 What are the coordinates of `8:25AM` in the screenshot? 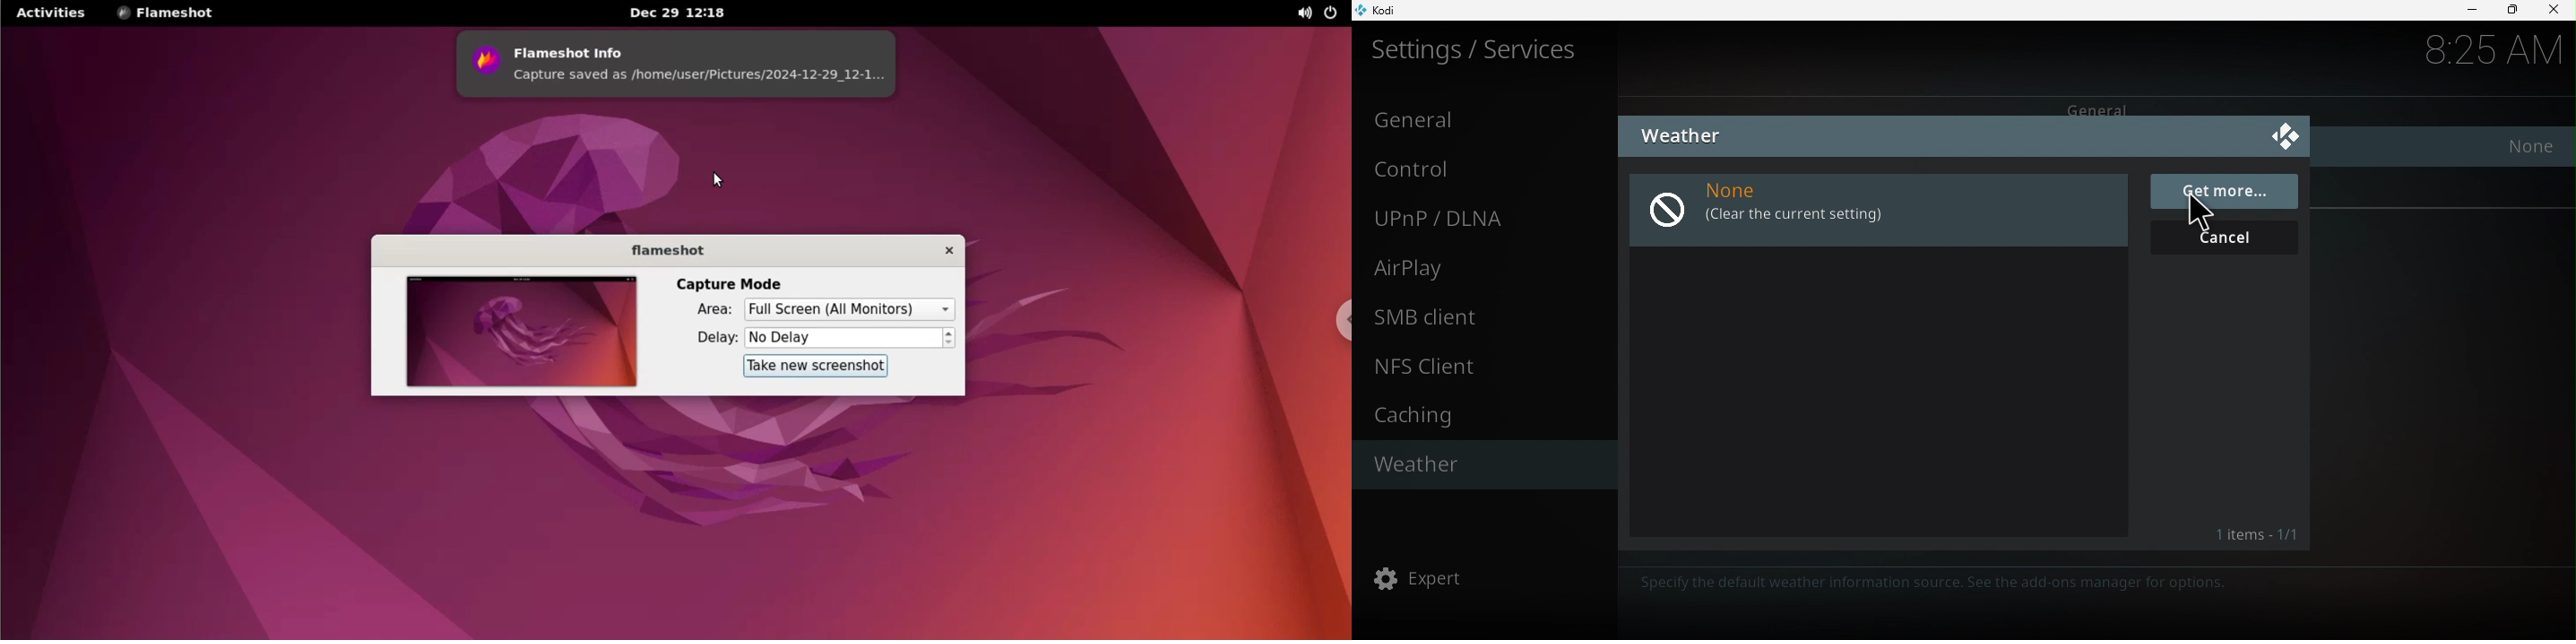 It's located at (2495, 48).